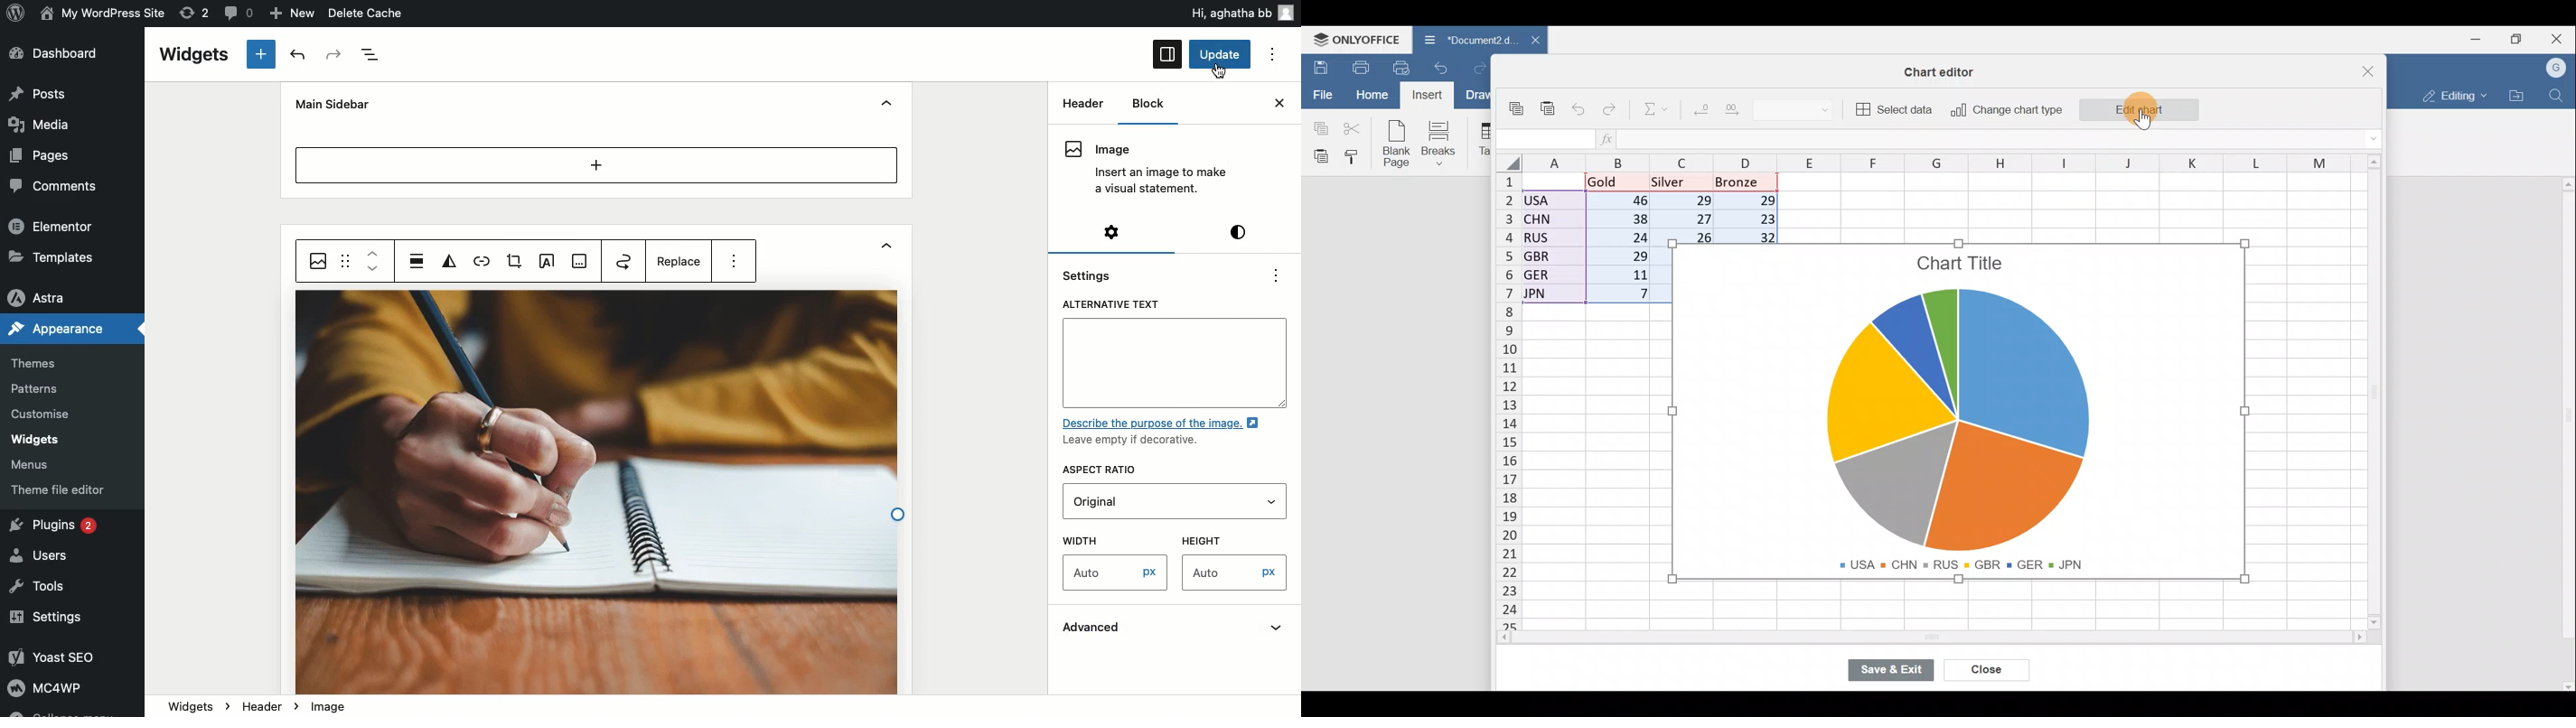  What do you see at coordinates (1222, 55) in the screenshot?
I see `Click update` at bounding box center [1222, 55].